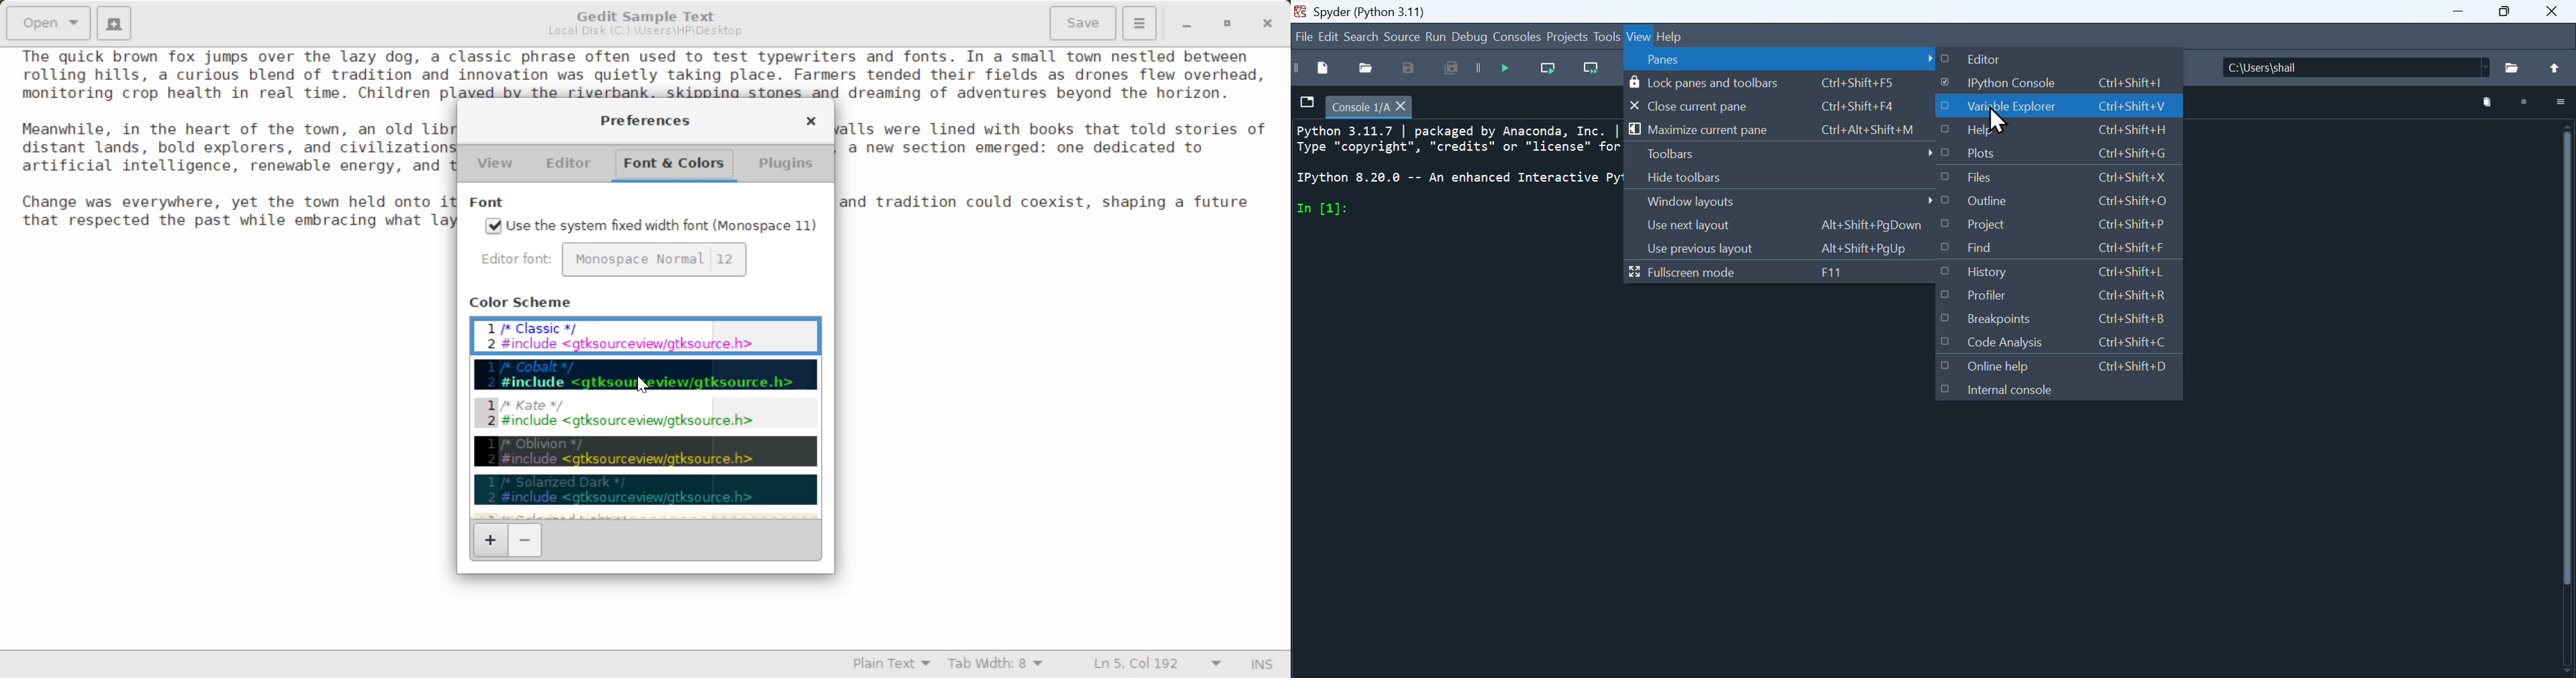  What do you see at coordinates (1733, 58) in the screenshot?
I see `Panes` at bounding box center [1733, 58].